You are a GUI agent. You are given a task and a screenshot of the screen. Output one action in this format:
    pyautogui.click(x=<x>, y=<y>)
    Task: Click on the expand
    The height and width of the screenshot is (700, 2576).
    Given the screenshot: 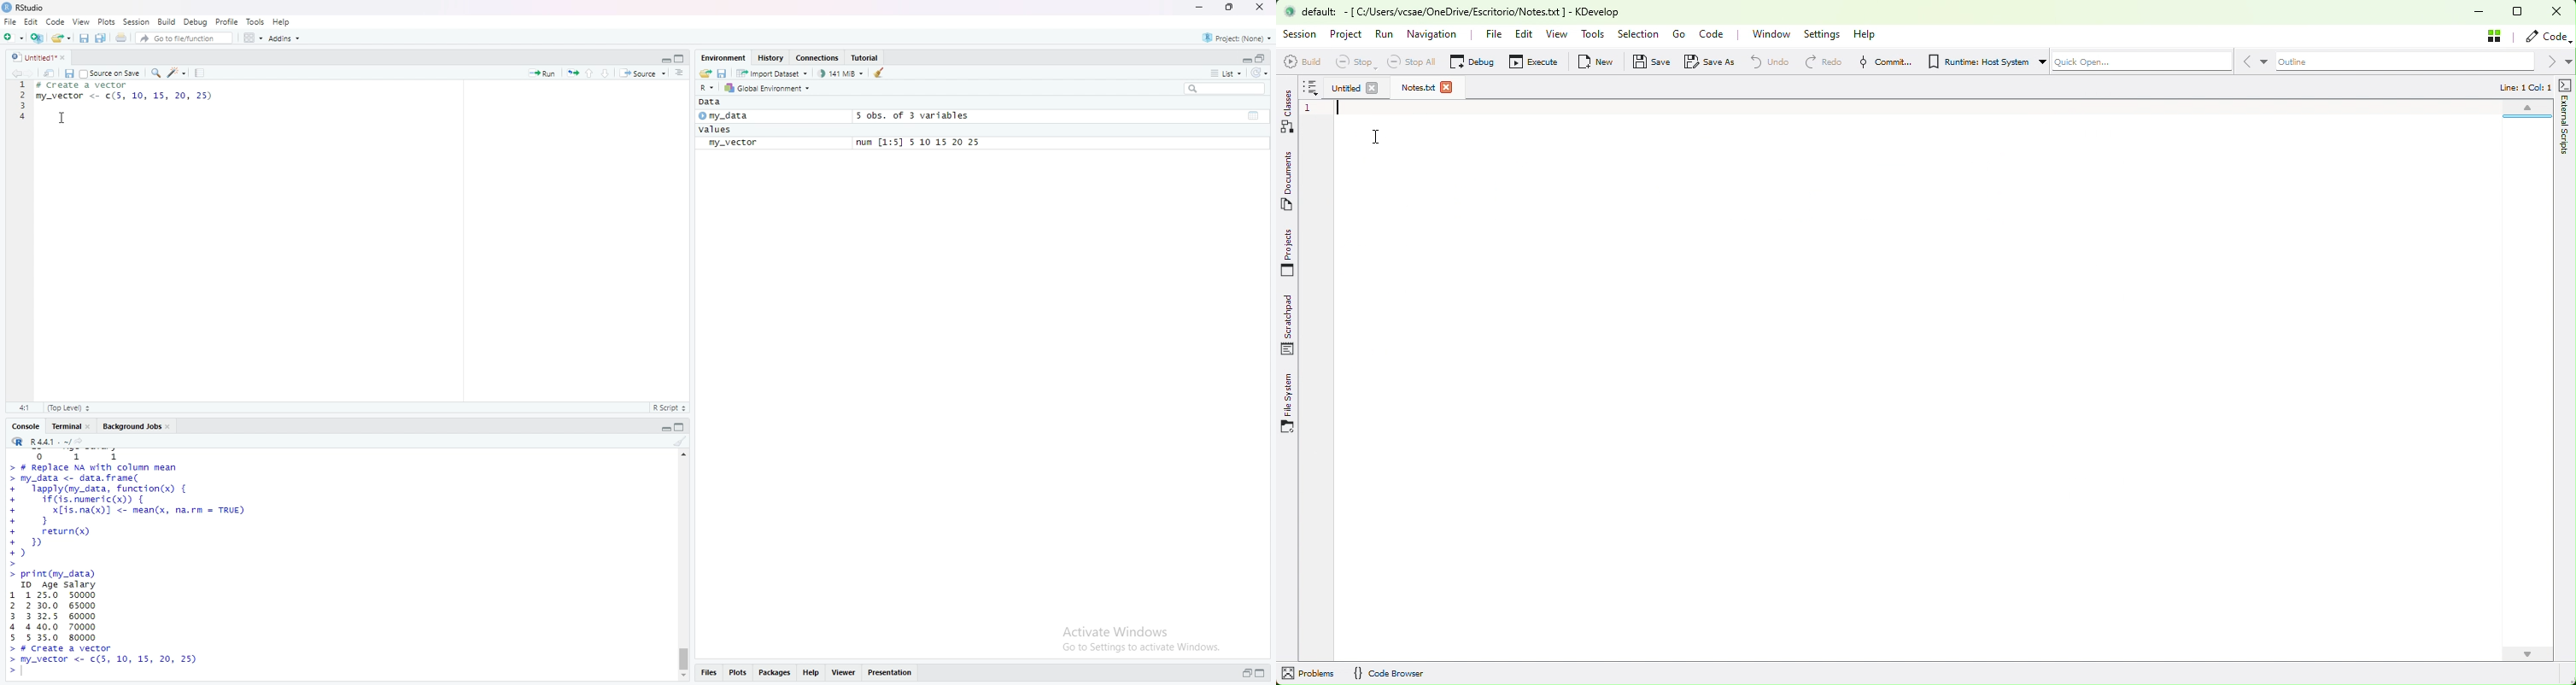 What is the action you would take?
    pyautogui.click(x=1246, y=59)
    